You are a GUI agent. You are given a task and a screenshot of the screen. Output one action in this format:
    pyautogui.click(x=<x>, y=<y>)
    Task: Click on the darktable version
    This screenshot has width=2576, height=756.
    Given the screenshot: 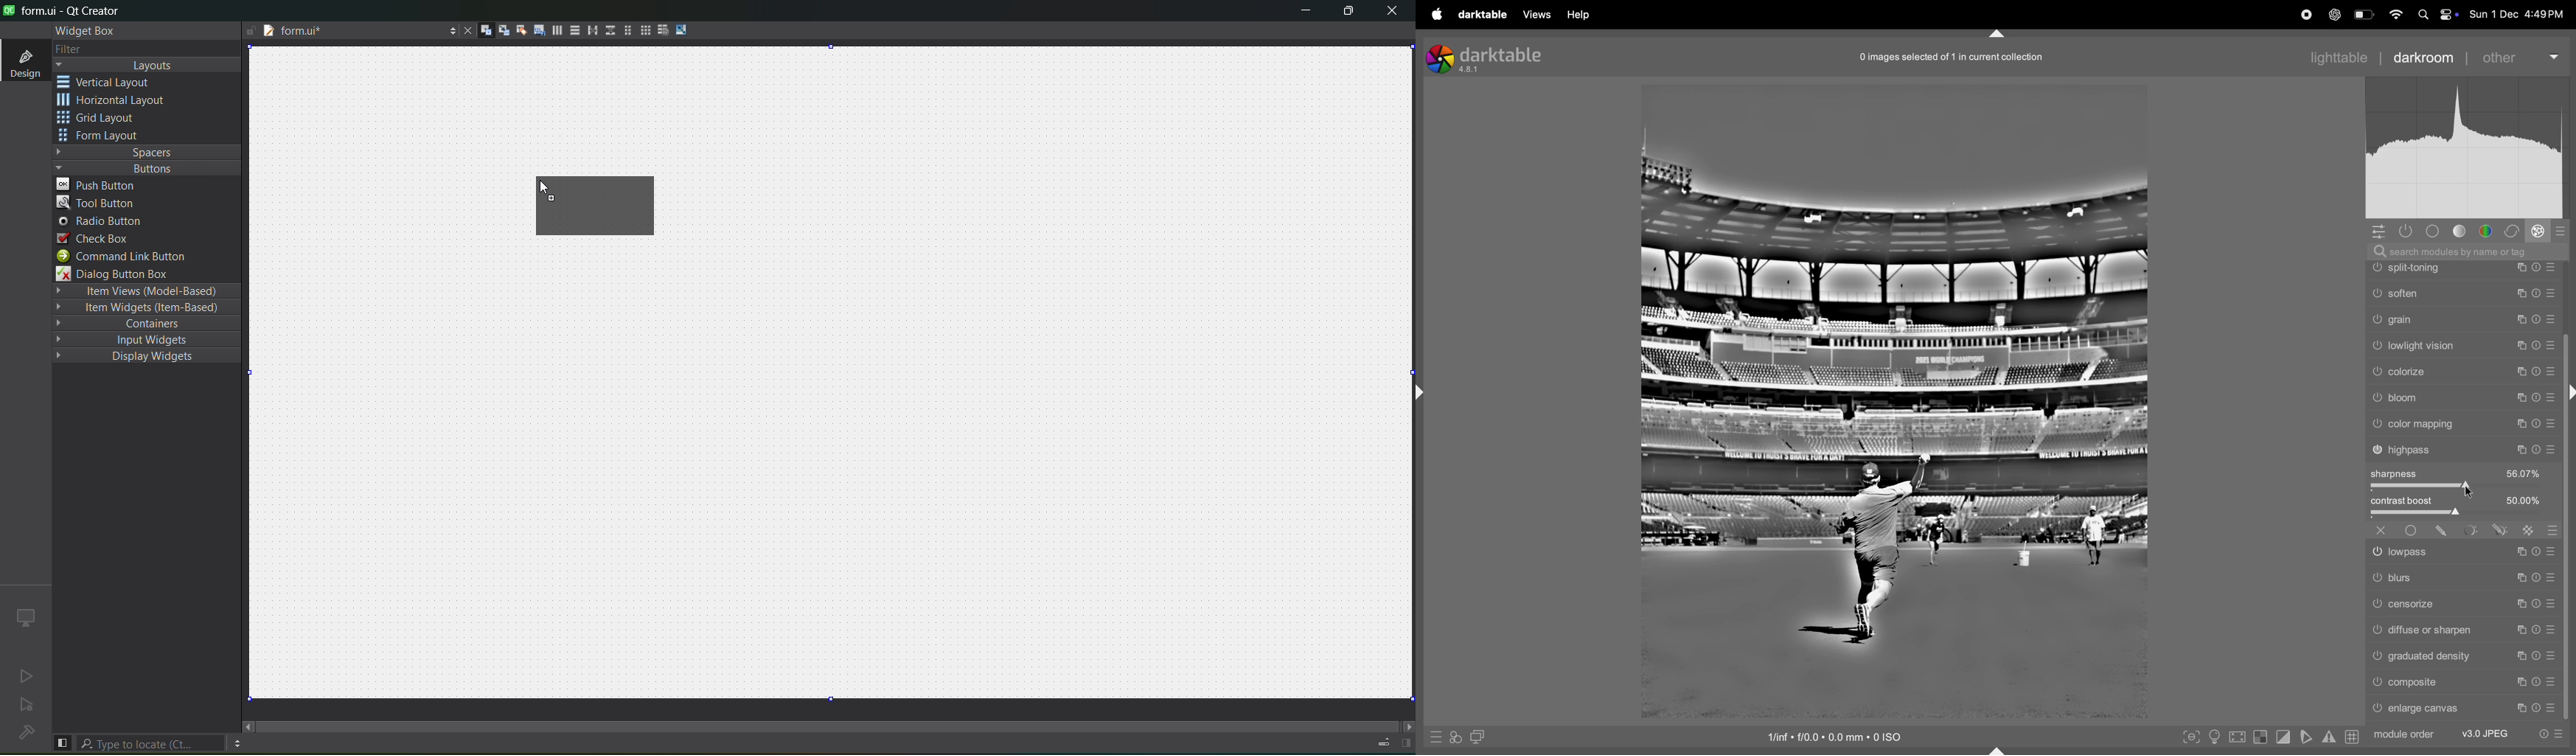 What is the action you would take?
    pyautogui.click(x=1489, y=56)
    